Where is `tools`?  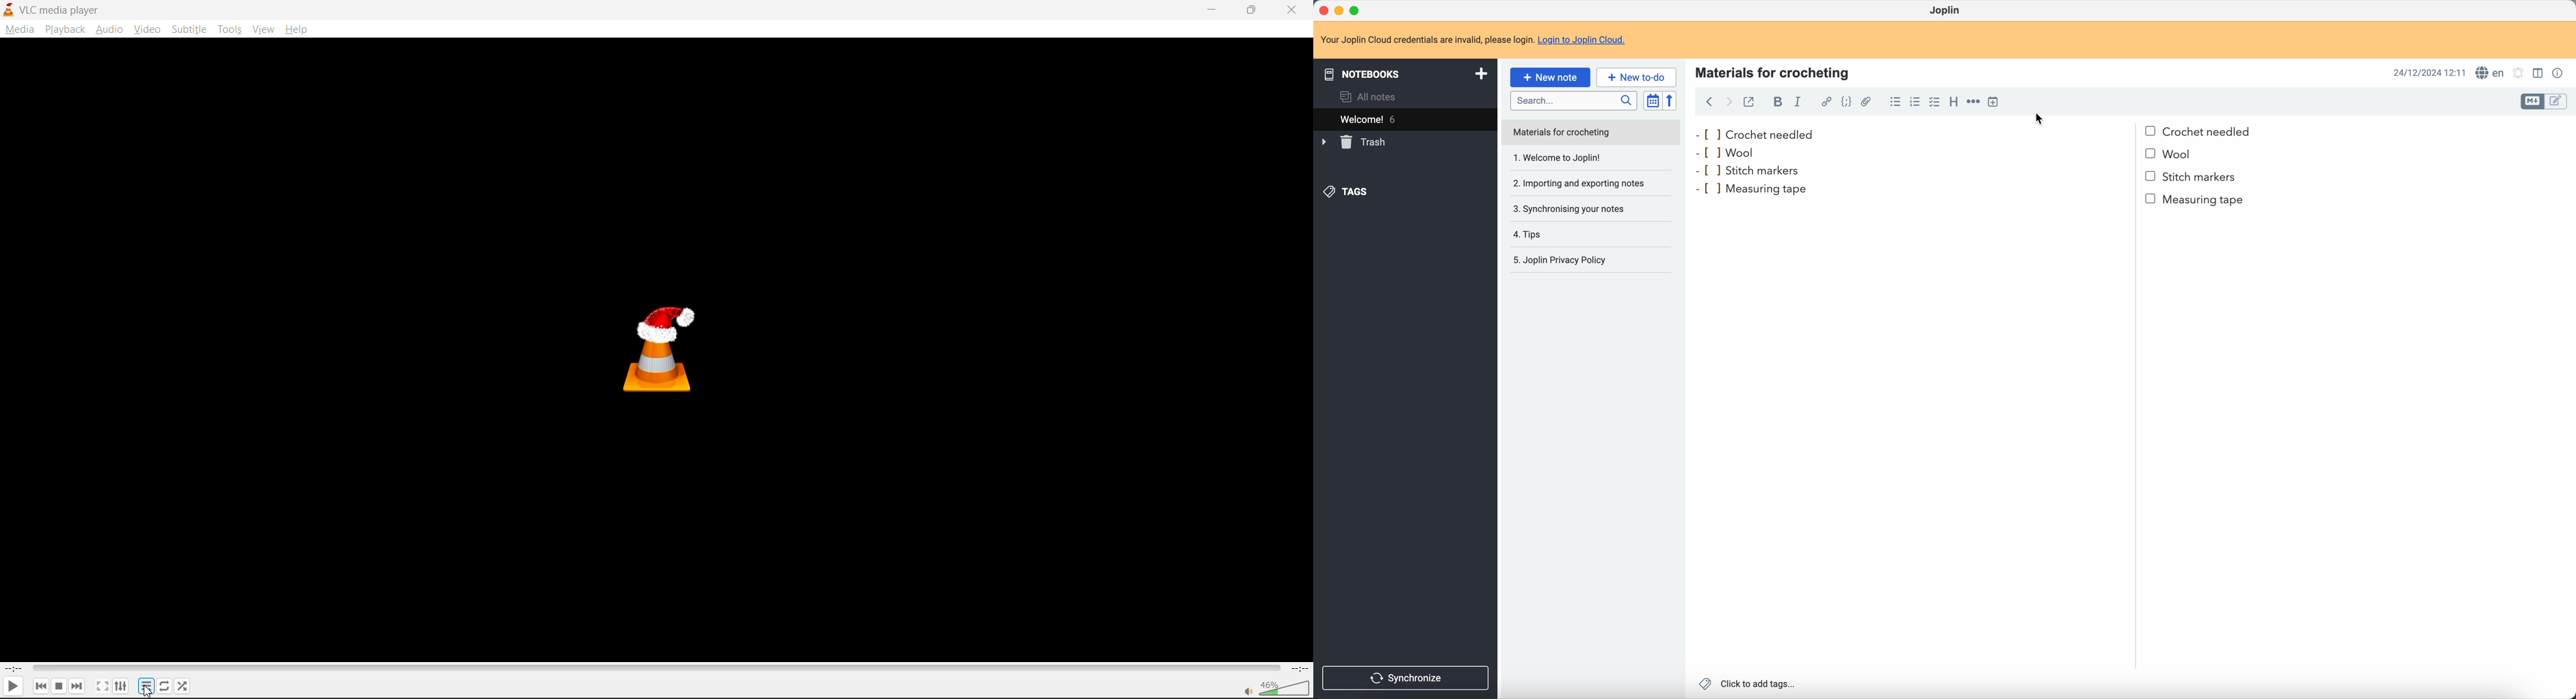
tools is located at coordinates (230, 31).